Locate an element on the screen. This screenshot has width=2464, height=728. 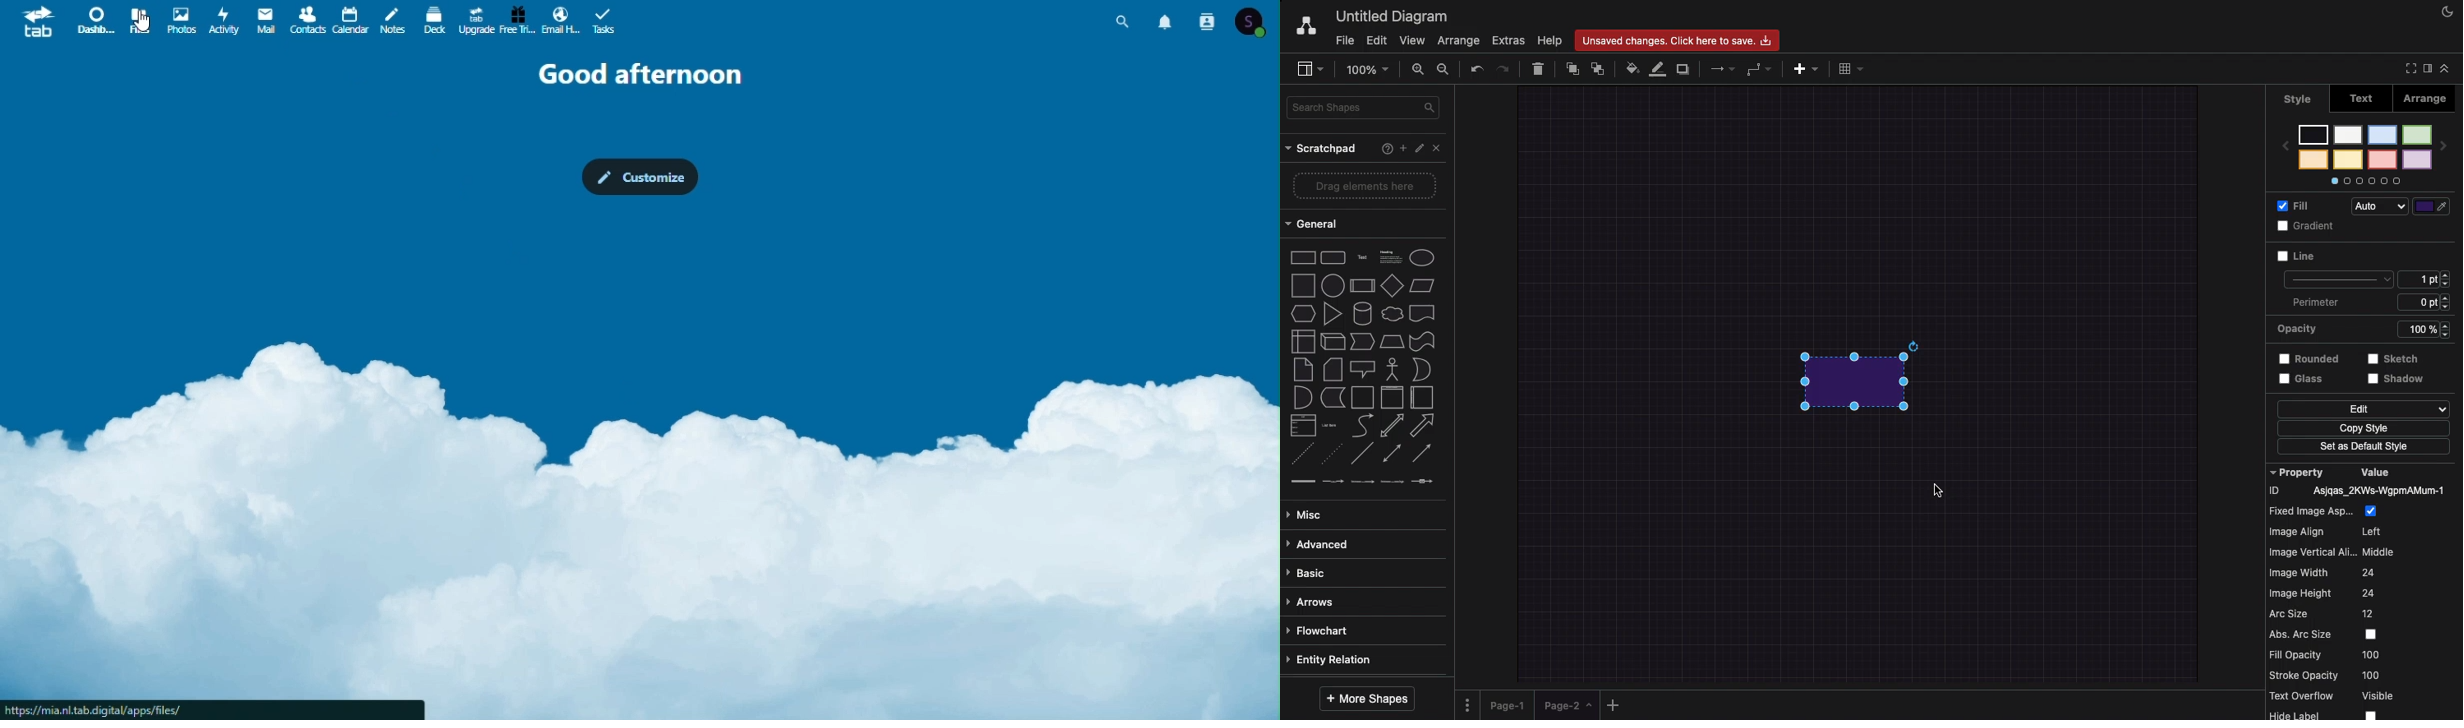
document is located at coordinates (1422, 313).